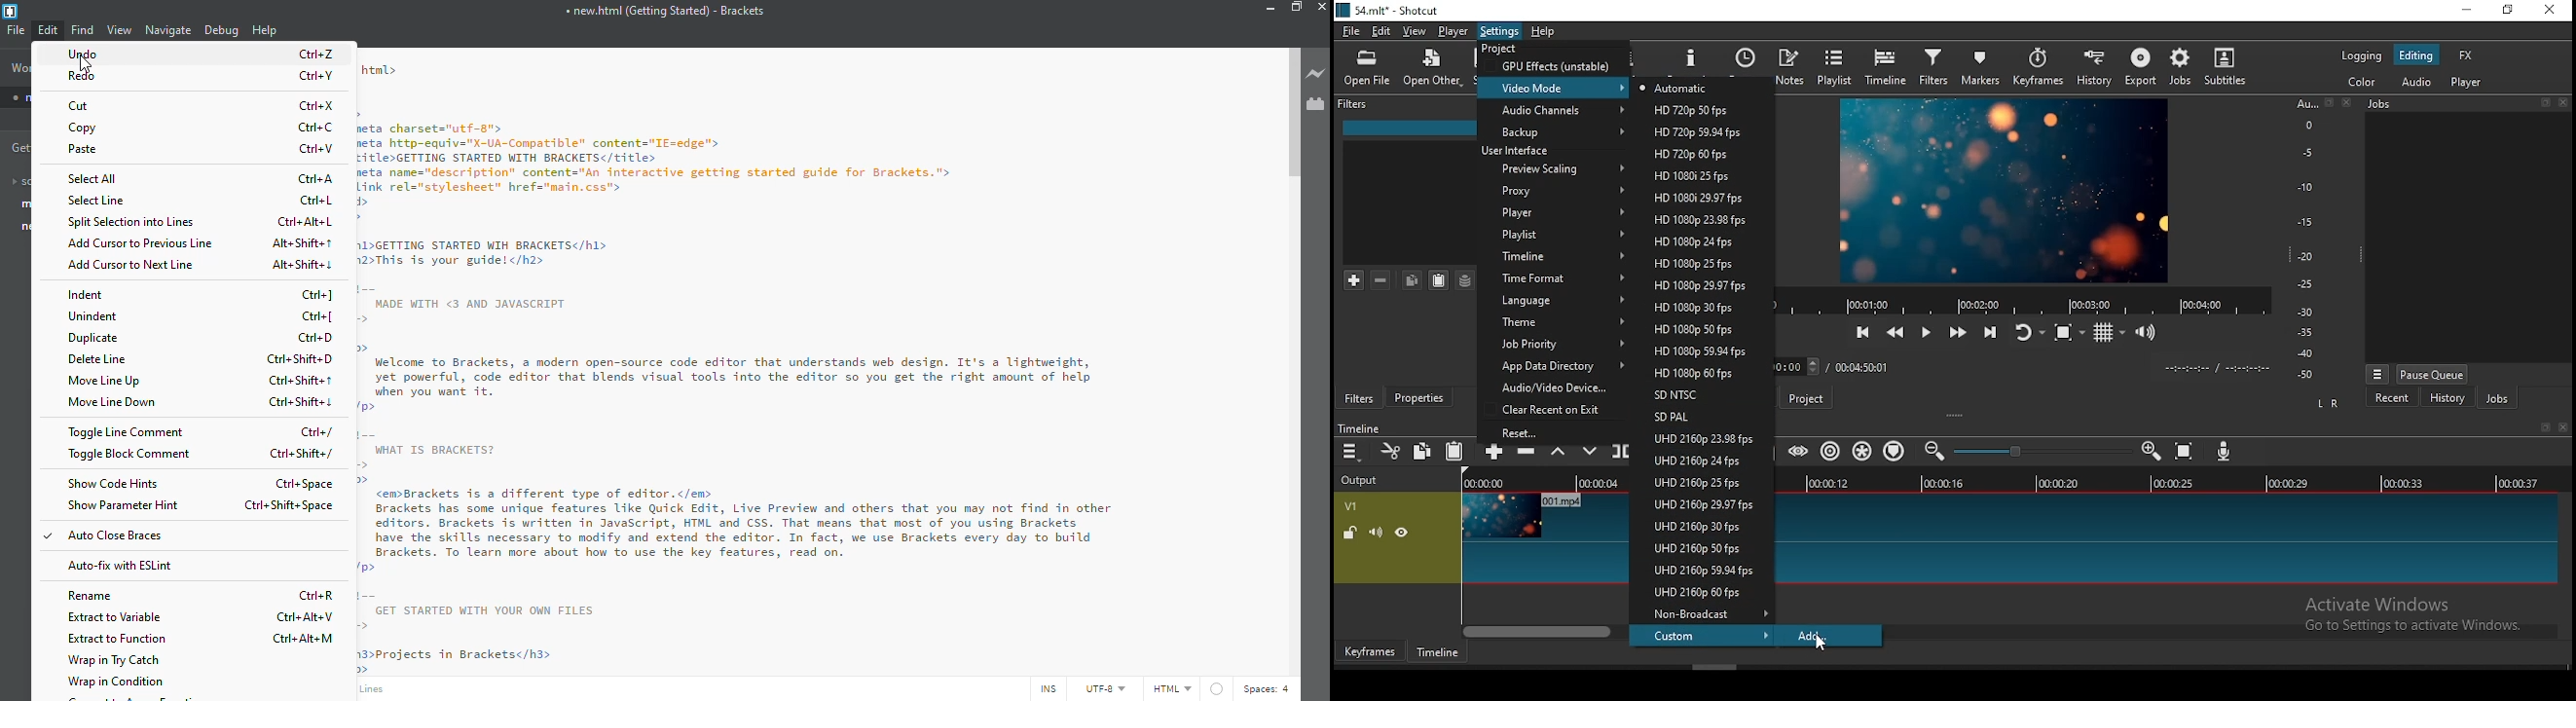  Describe the element at coordinates (2225, 451) in the screenshot. I see `record audio` at that location.